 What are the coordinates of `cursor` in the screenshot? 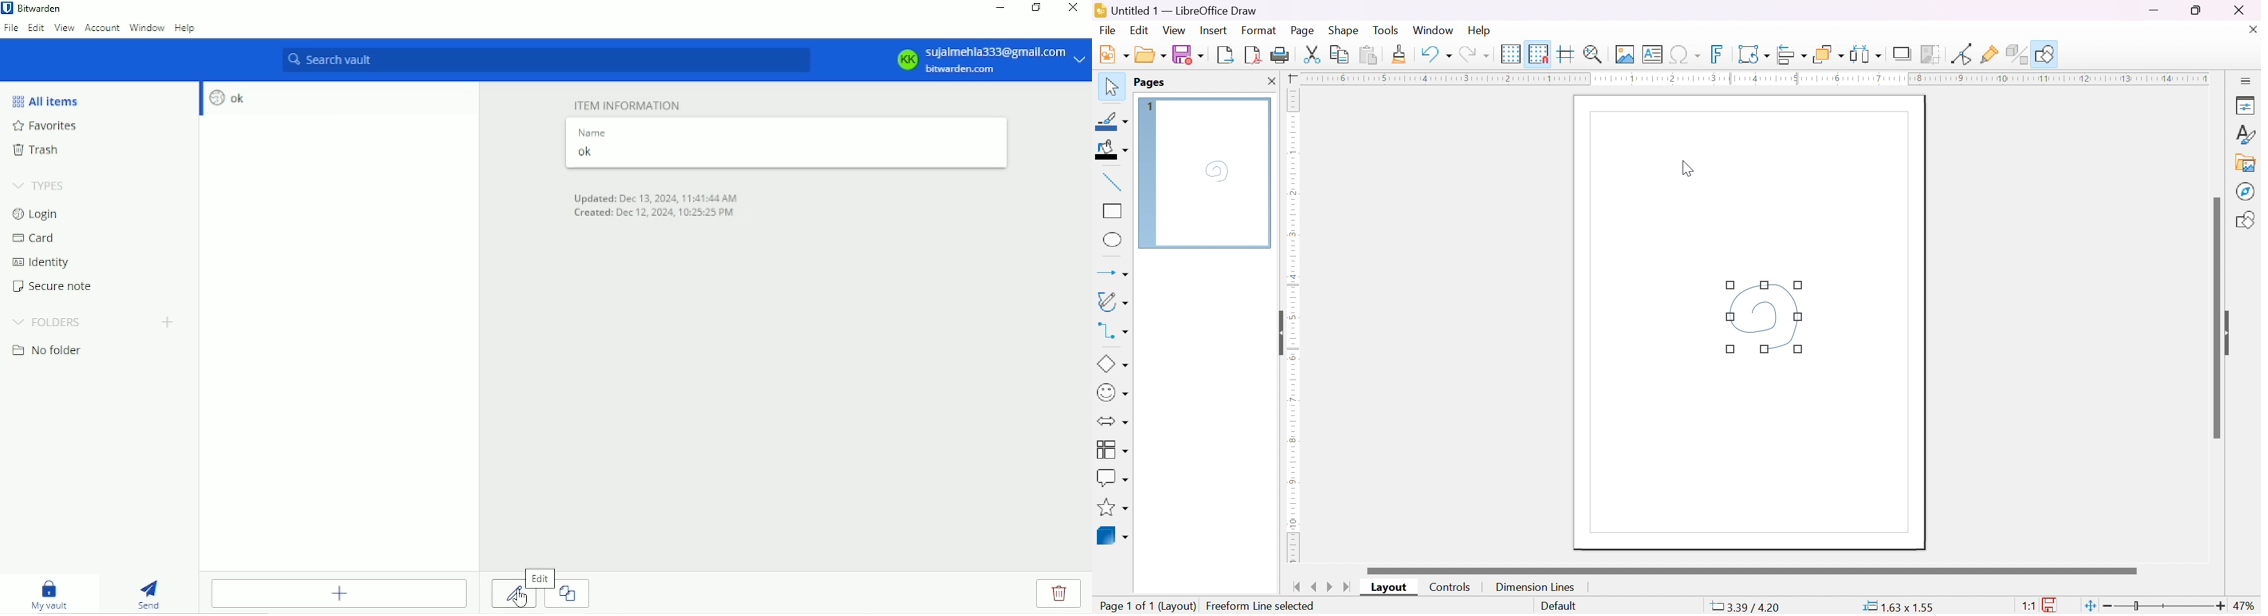 It's located at (520, 598).